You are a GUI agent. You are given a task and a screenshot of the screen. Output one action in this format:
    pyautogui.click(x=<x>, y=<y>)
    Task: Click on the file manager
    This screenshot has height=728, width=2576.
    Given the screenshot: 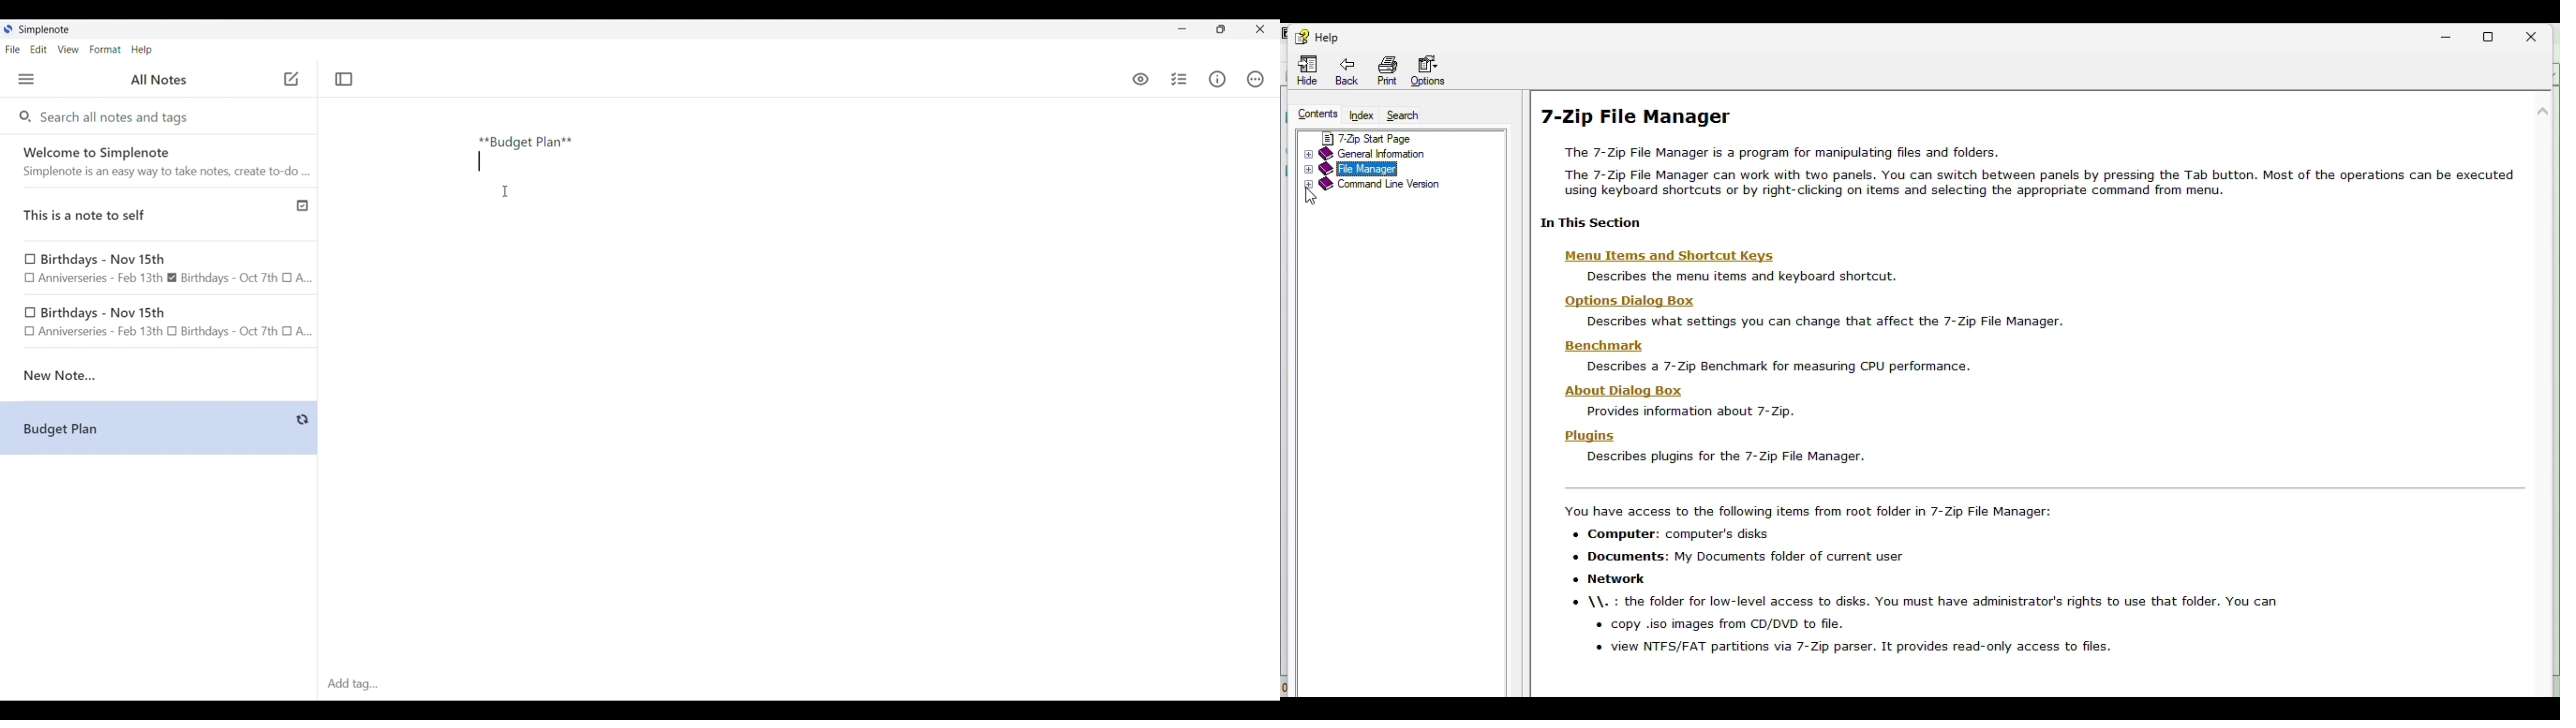 What is the action you would take?
    pyautogui.click(x=1360, y=169)
    